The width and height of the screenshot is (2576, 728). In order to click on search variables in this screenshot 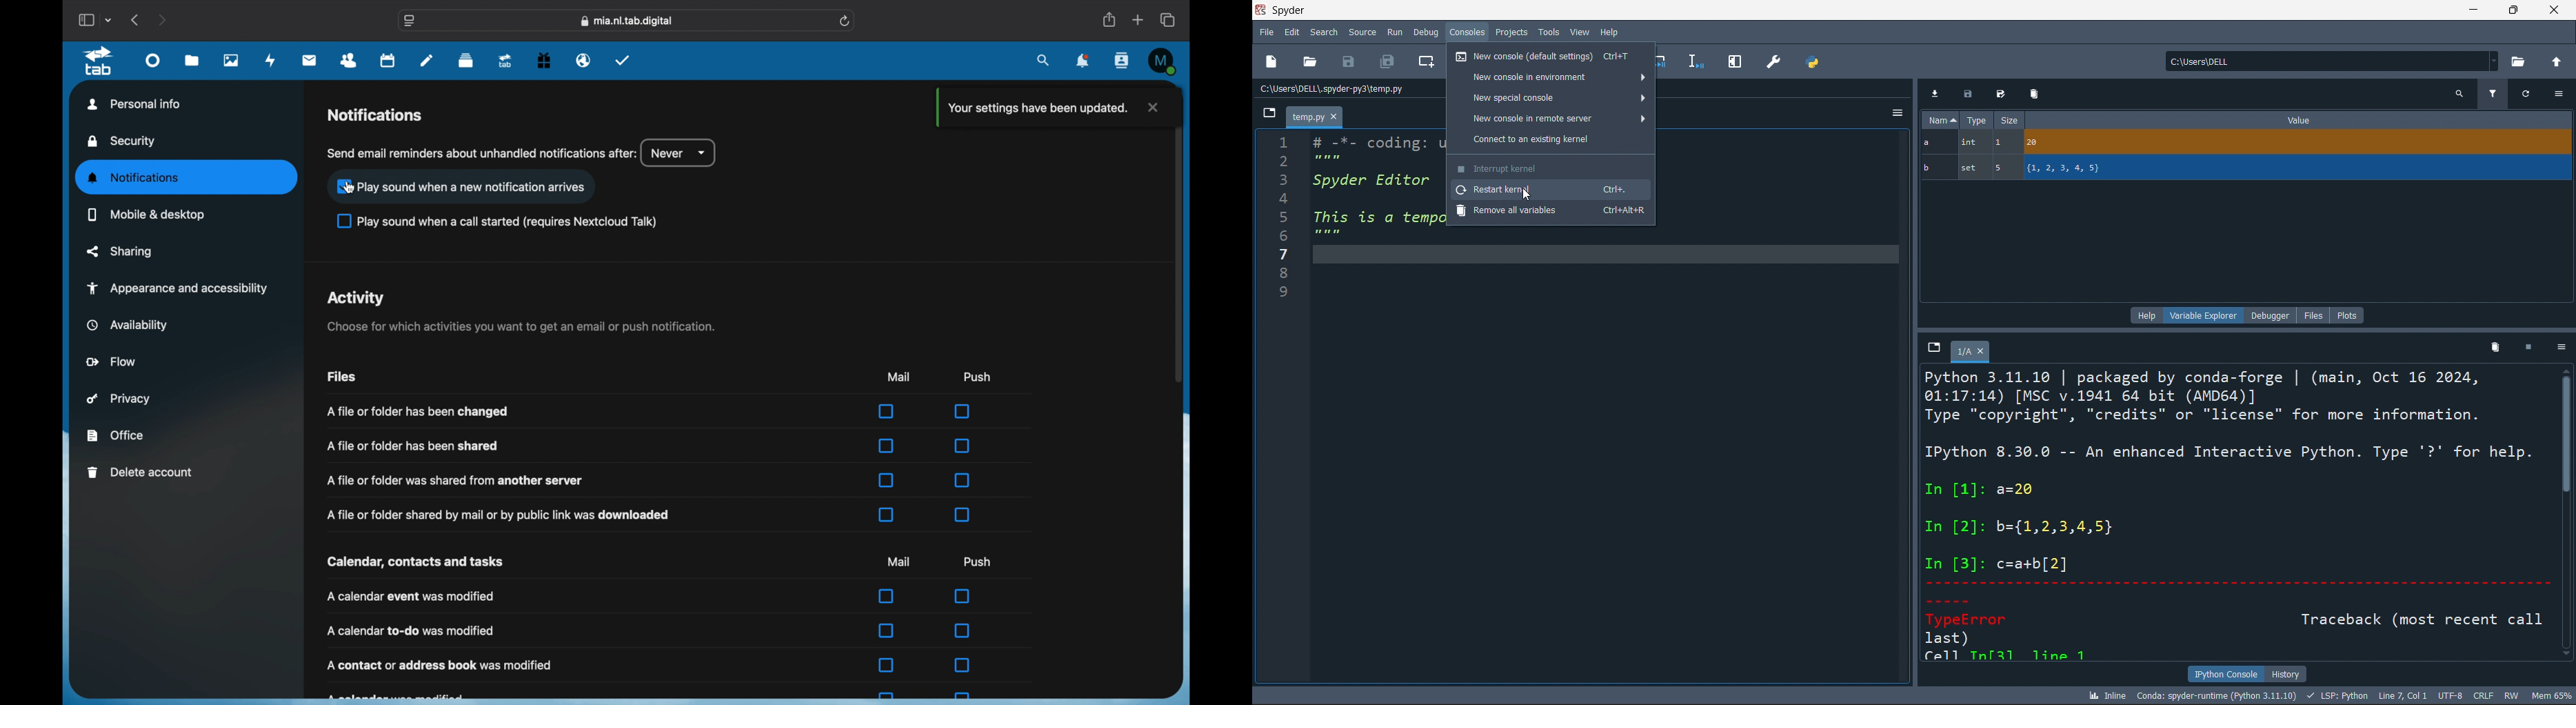, I will do `click(2461, 95)`.